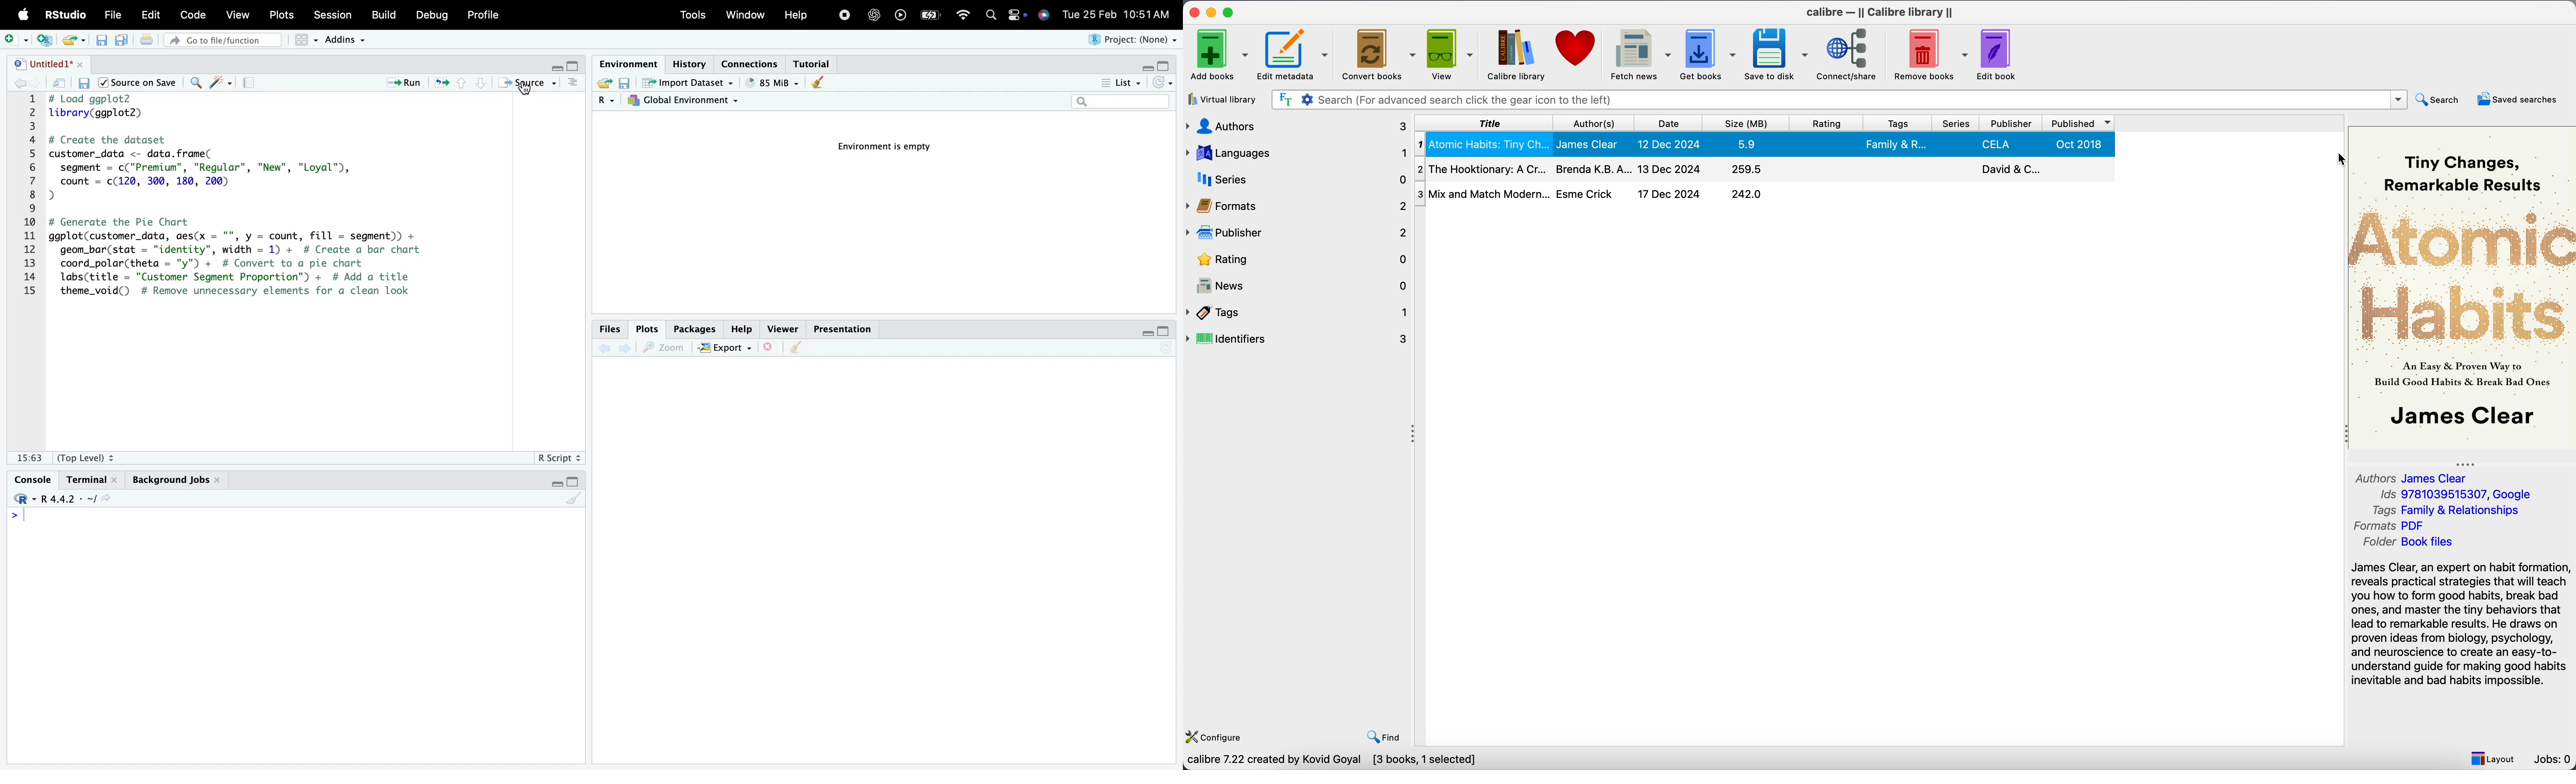  I want to click on 242.0, so click(1747, 194).